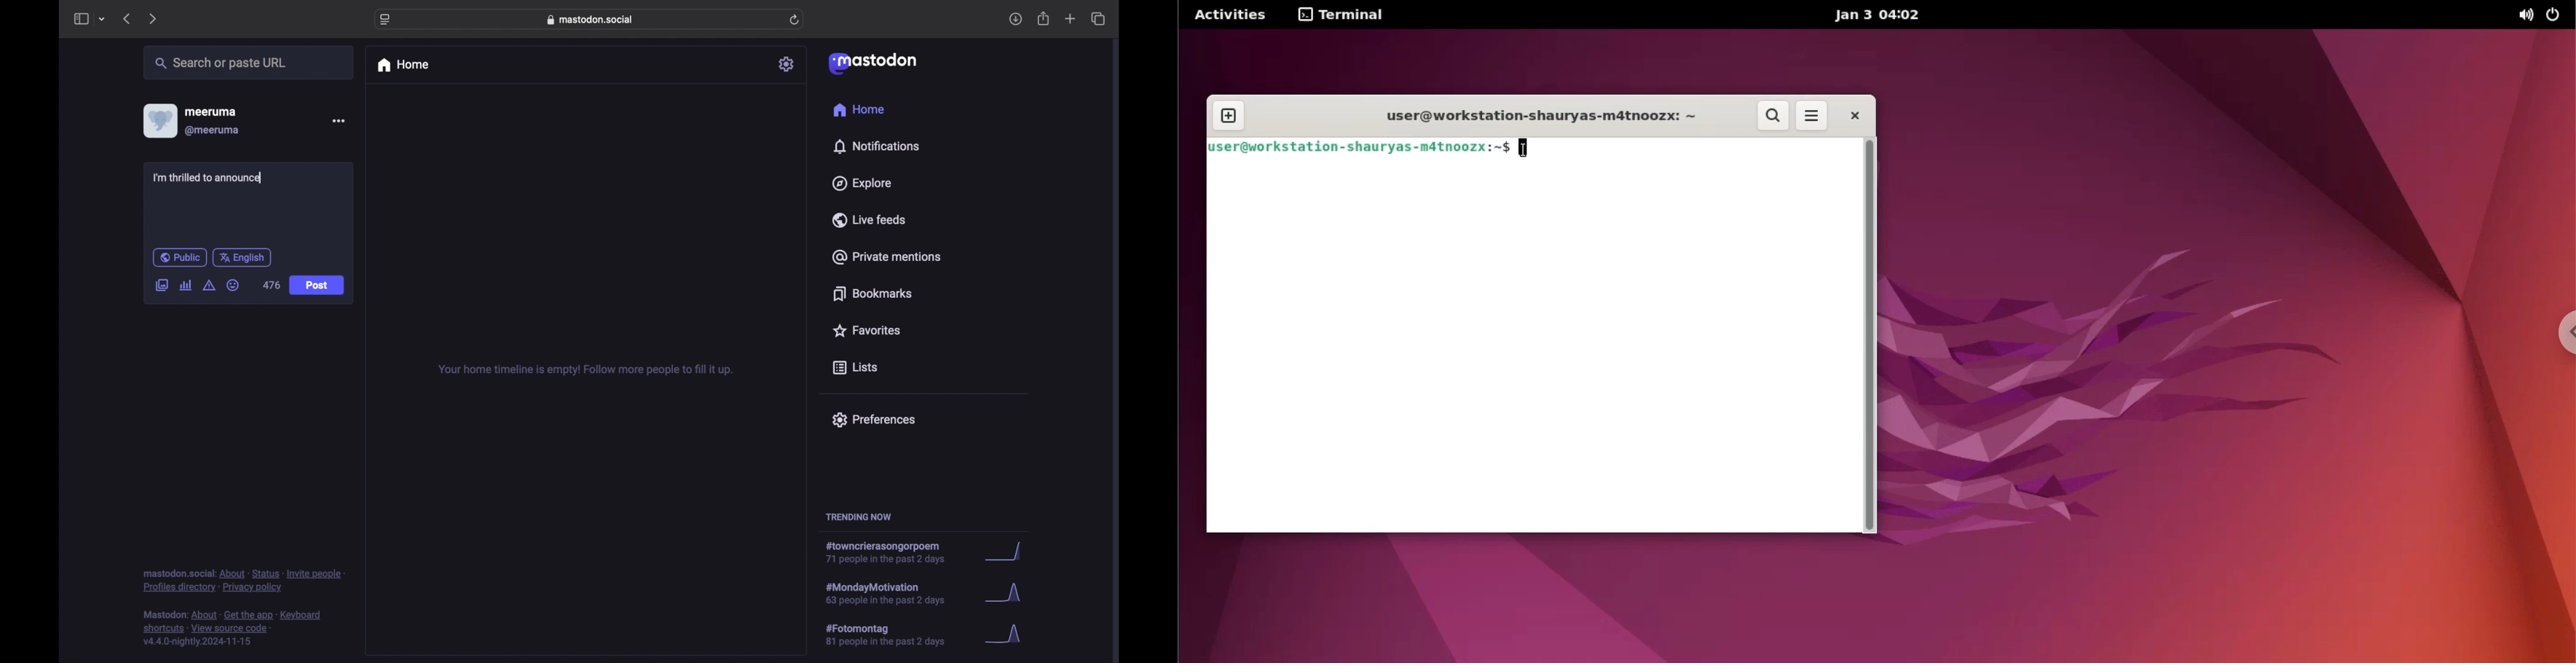 This screenshot has height=672, width=2576. Describe the element at coordinates (866, 330) in the screenshot. I see `favorites` at that location.